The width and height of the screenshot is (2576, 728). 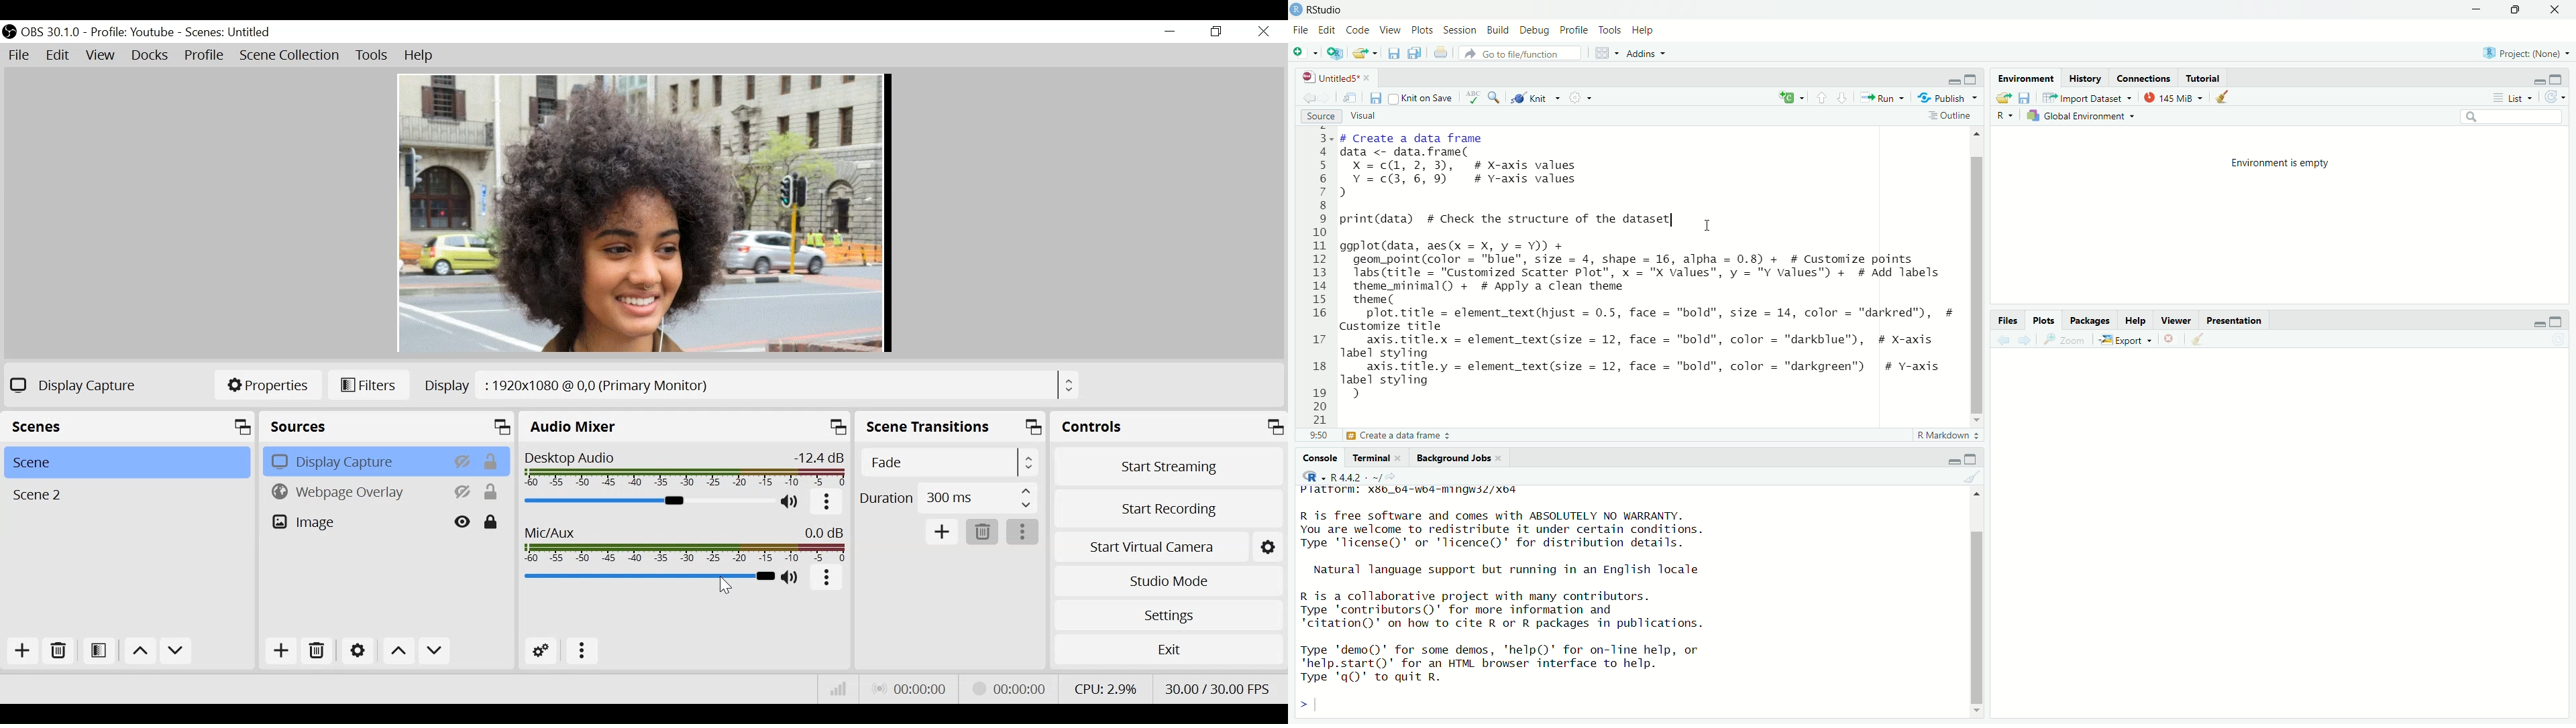 I want to click on 2:1:1, so click(x=1316, y=436).